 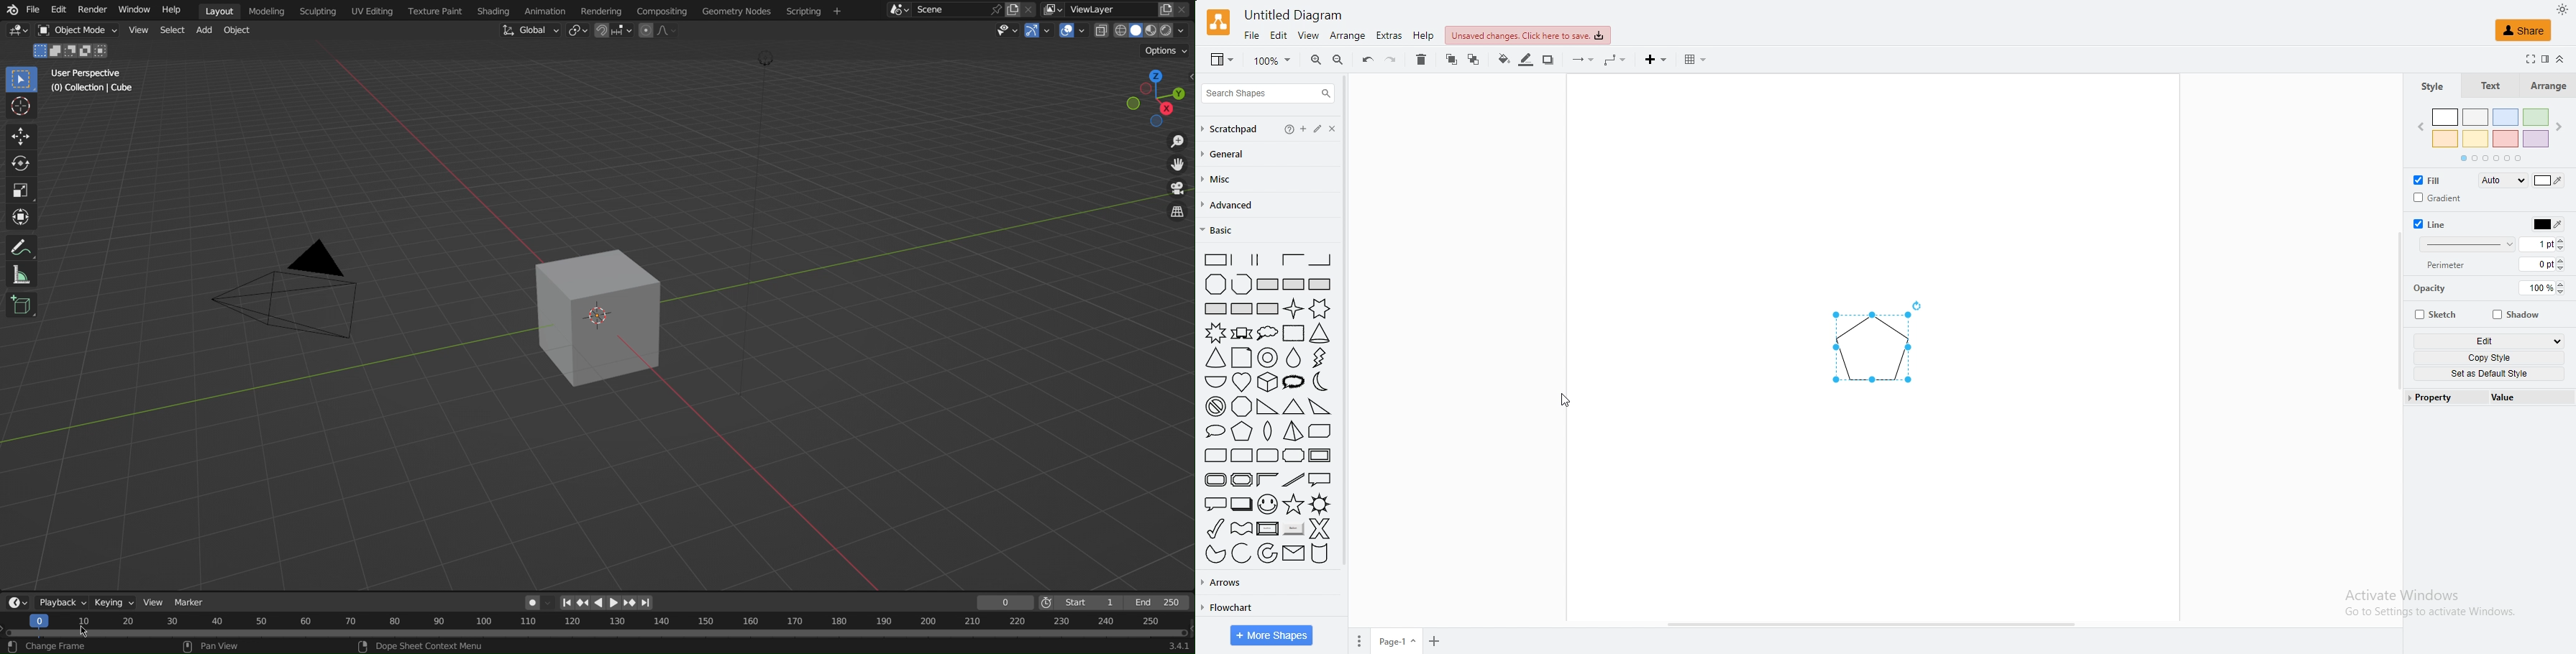 What do you see at coordinates (1269, 433) in the screenshot?
I see `pointed oval` at bounding box center [1269, 433].